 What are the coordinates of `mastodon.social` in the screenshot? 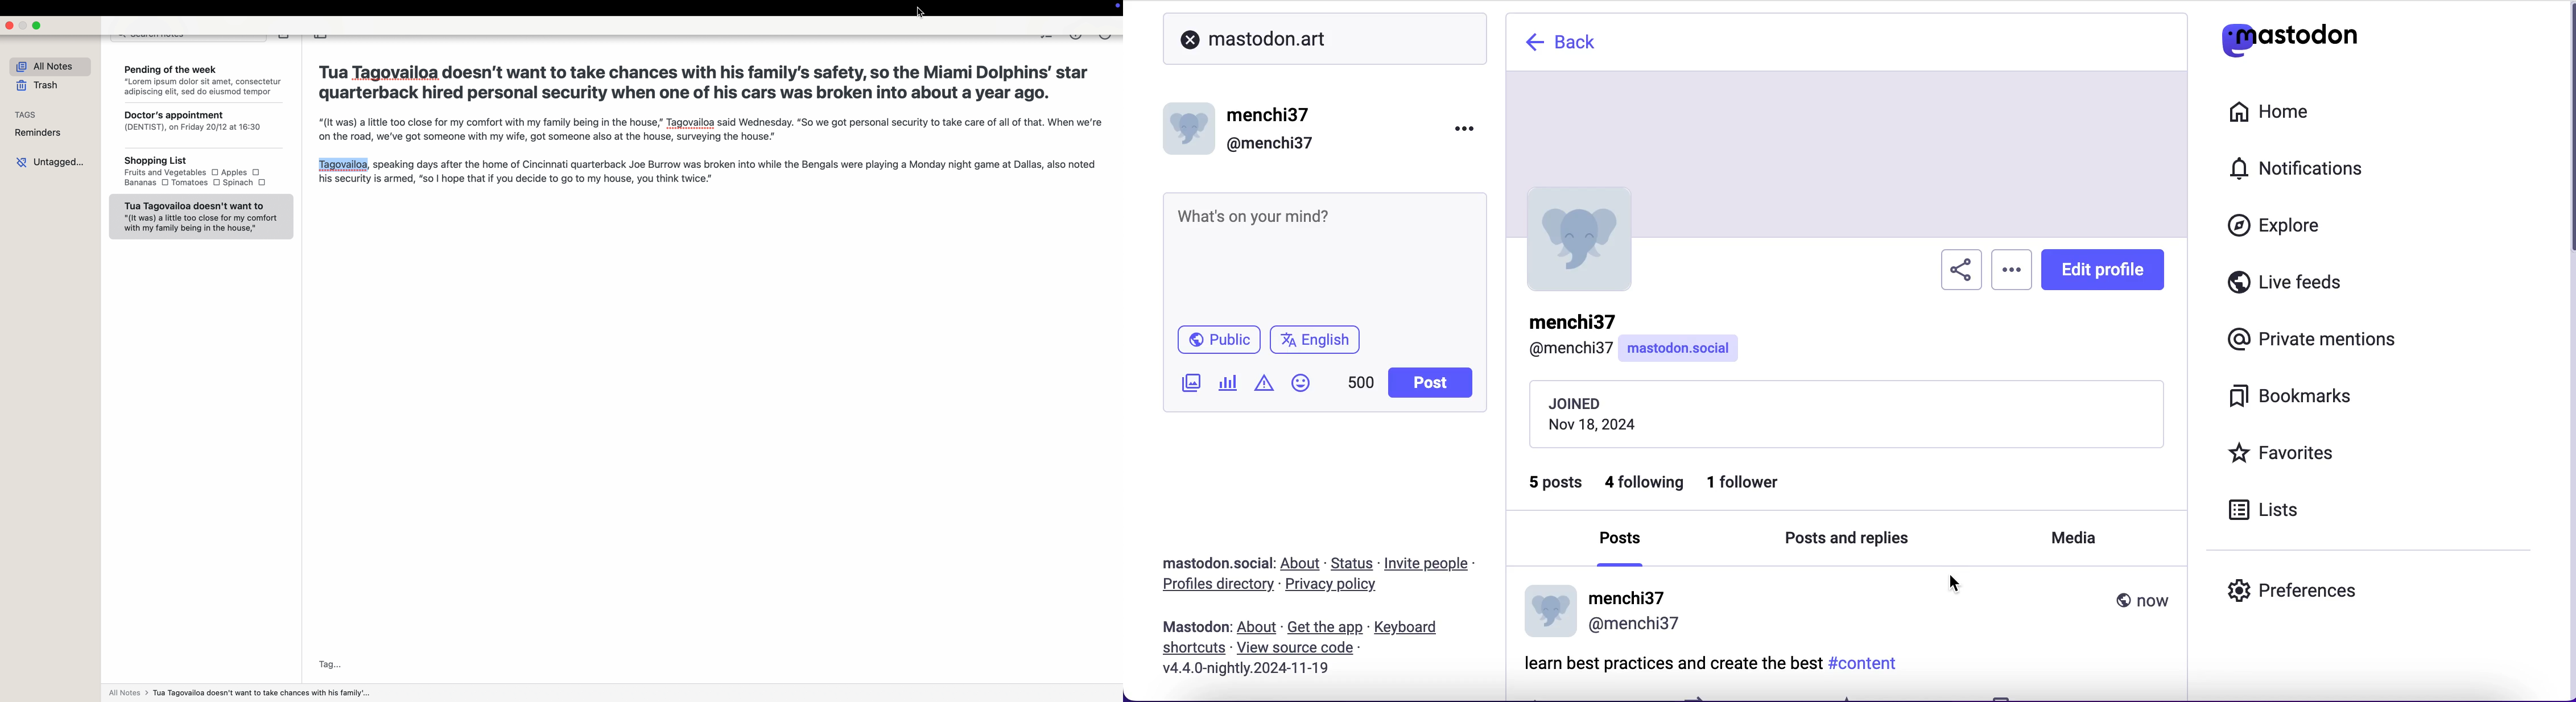 It's located at (1212, 560).